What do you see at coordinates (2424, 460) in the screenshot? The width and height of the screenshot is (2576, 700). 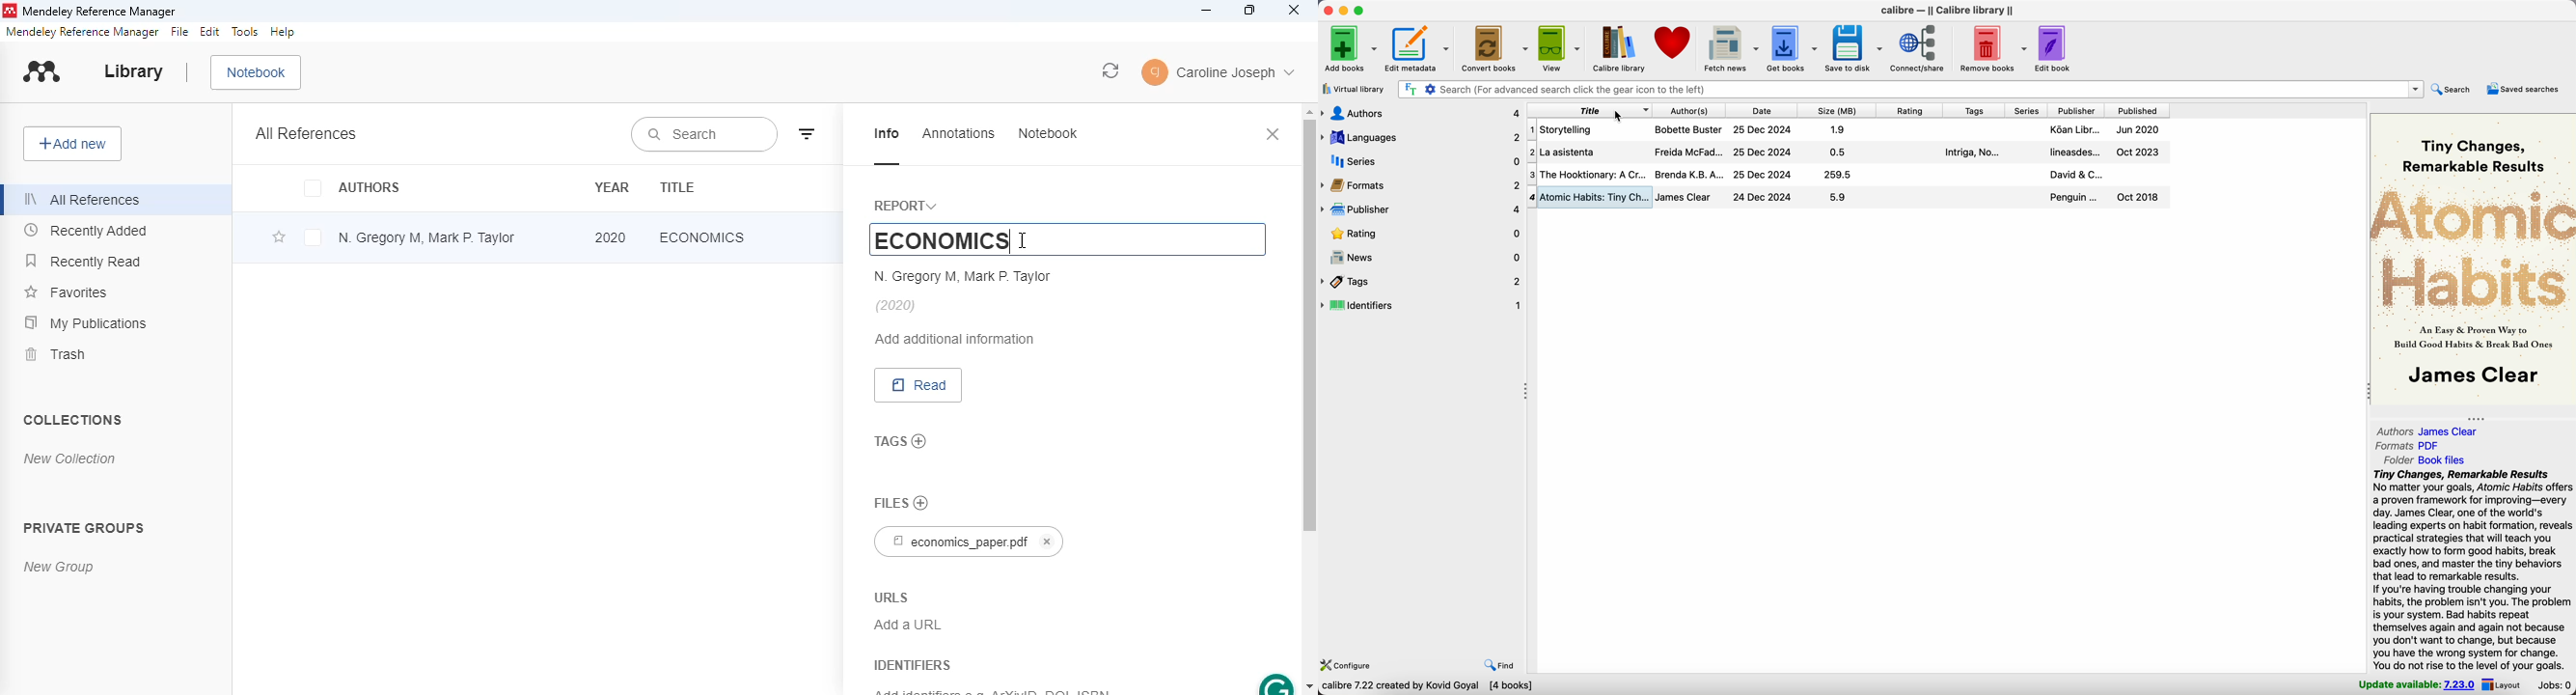 I see `folder book files` at bounding box center [2424, 460].